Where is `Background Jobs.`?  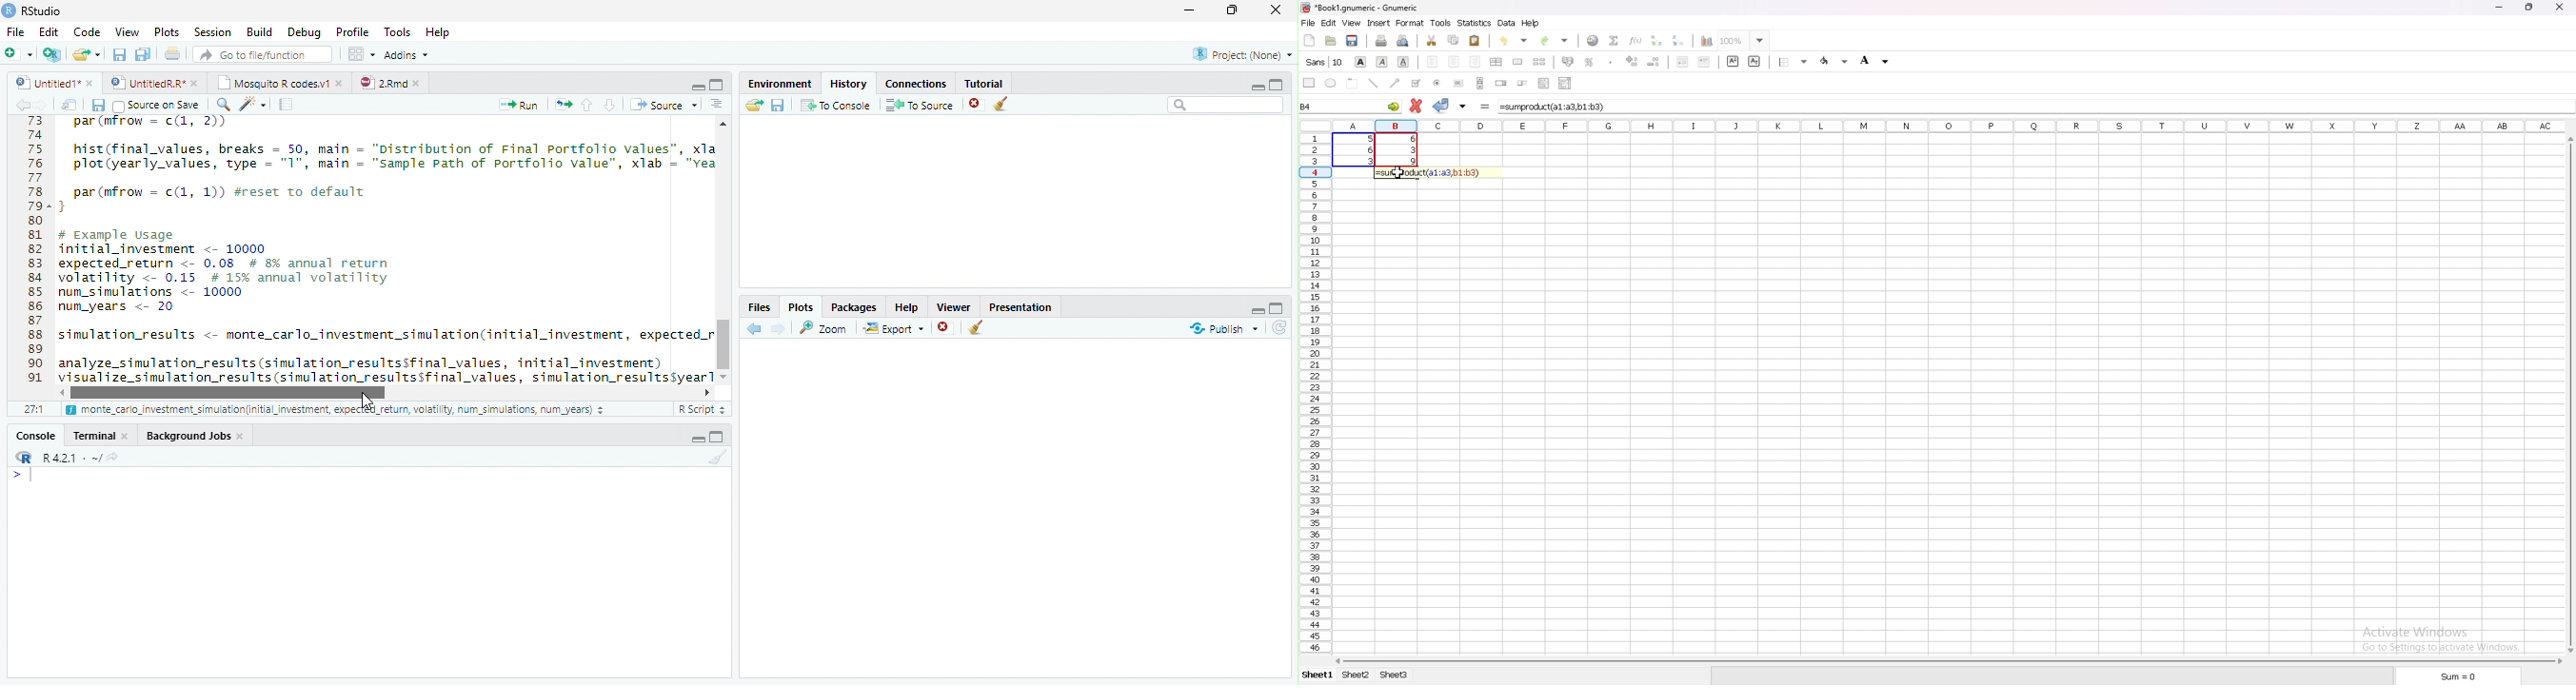 Background Jobs. is located at coordinates (196, 435).